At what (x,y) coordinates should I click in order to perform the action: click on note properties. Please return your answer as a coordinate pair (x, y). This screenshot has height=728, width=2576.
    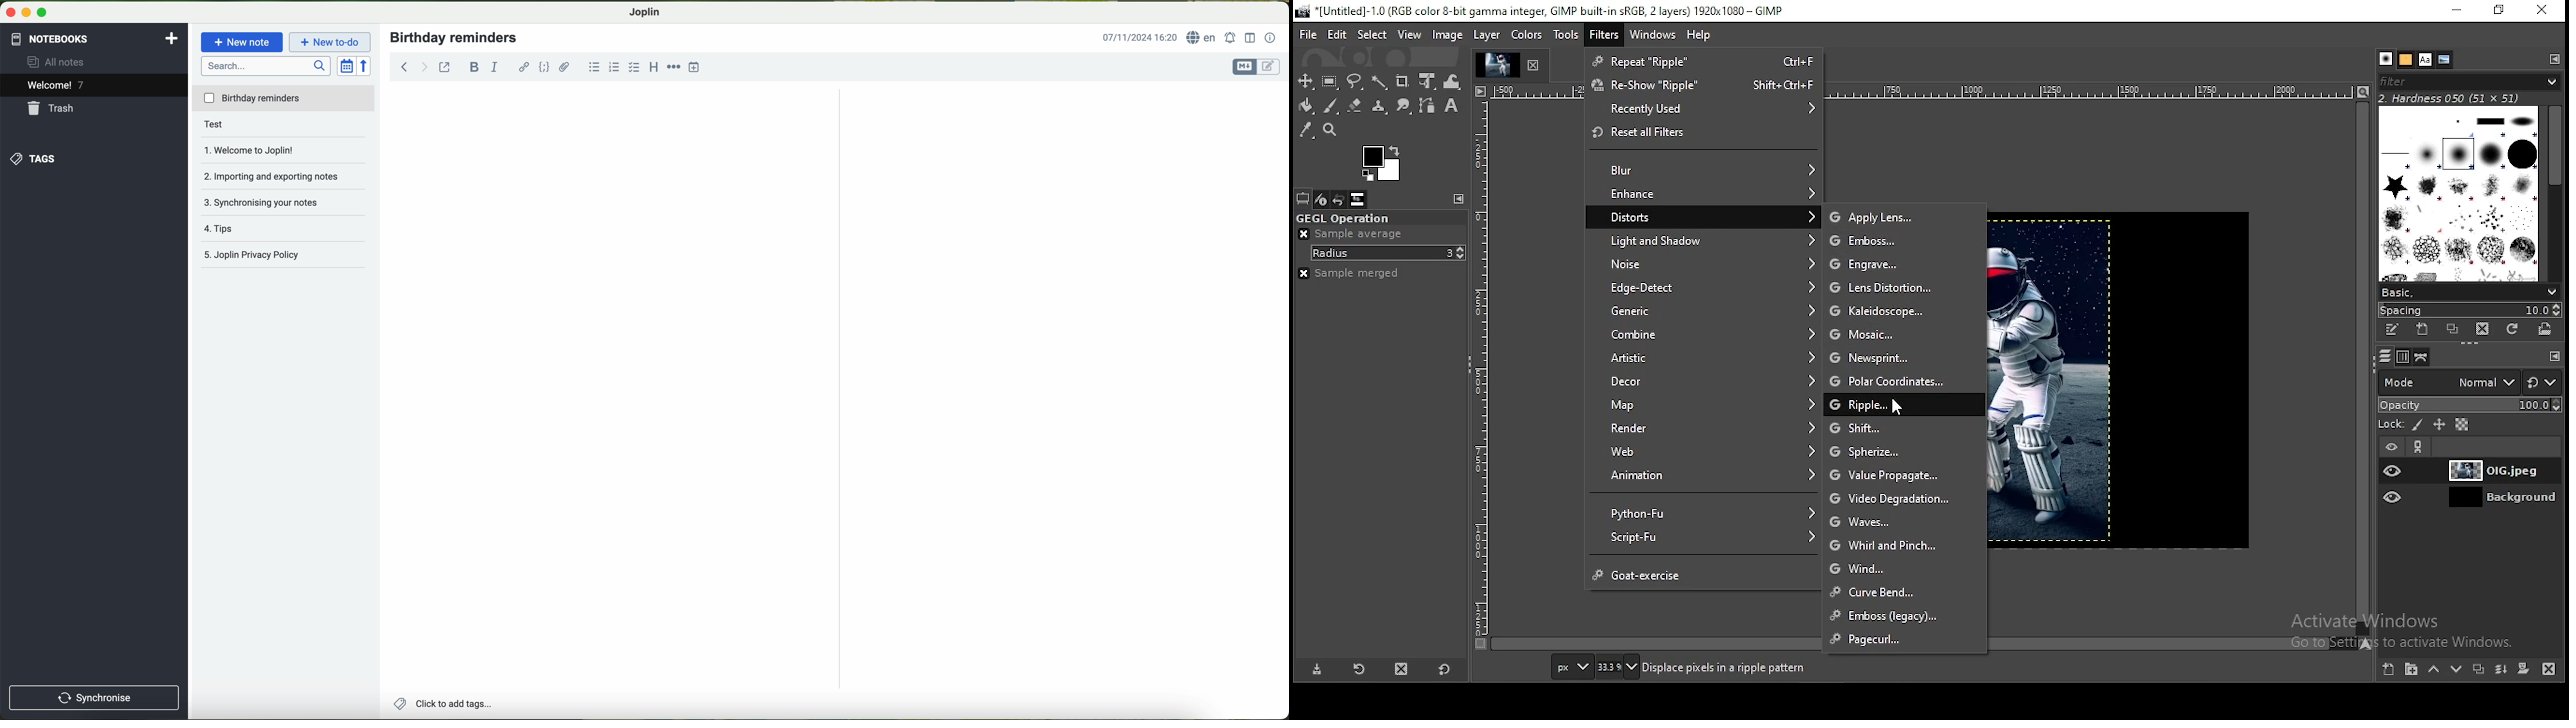
    Looking at the image, I should click on (1272, 38).